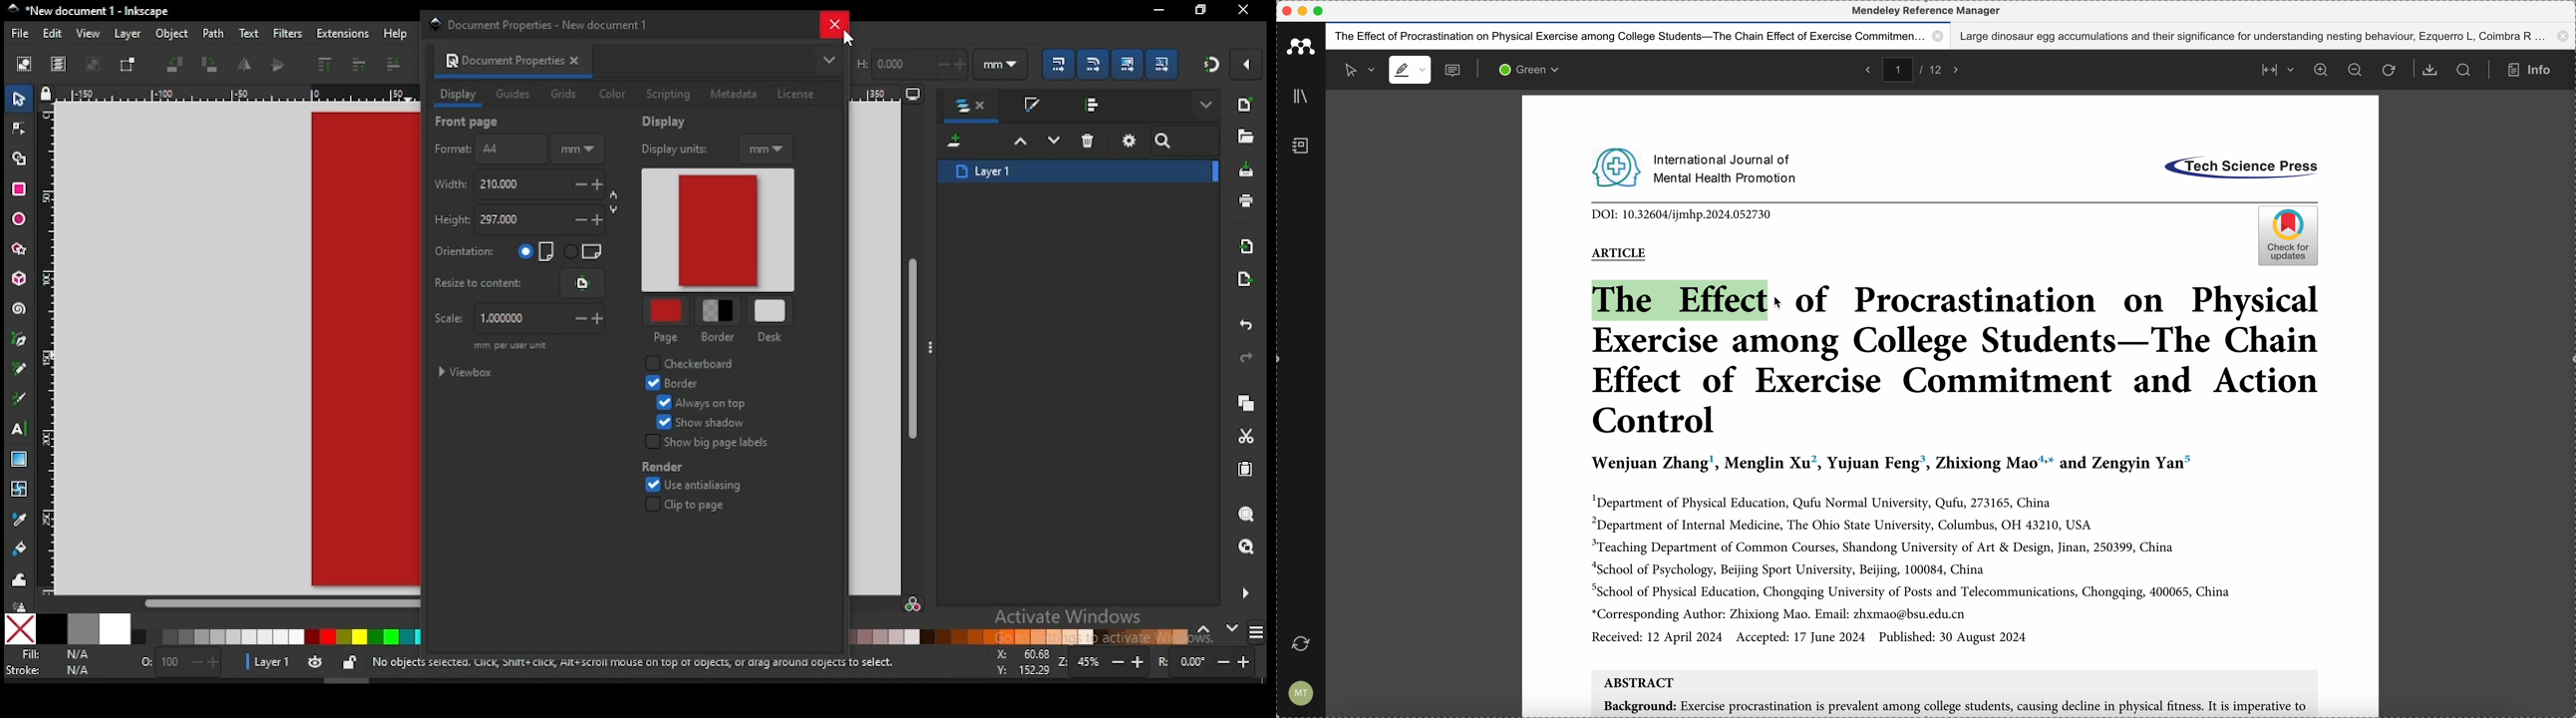 The image size is (2576, 728). What do you see at coordinates (279, 65) in the screenshot?
I see `object flip vertical` at bounding box center [279, 65].